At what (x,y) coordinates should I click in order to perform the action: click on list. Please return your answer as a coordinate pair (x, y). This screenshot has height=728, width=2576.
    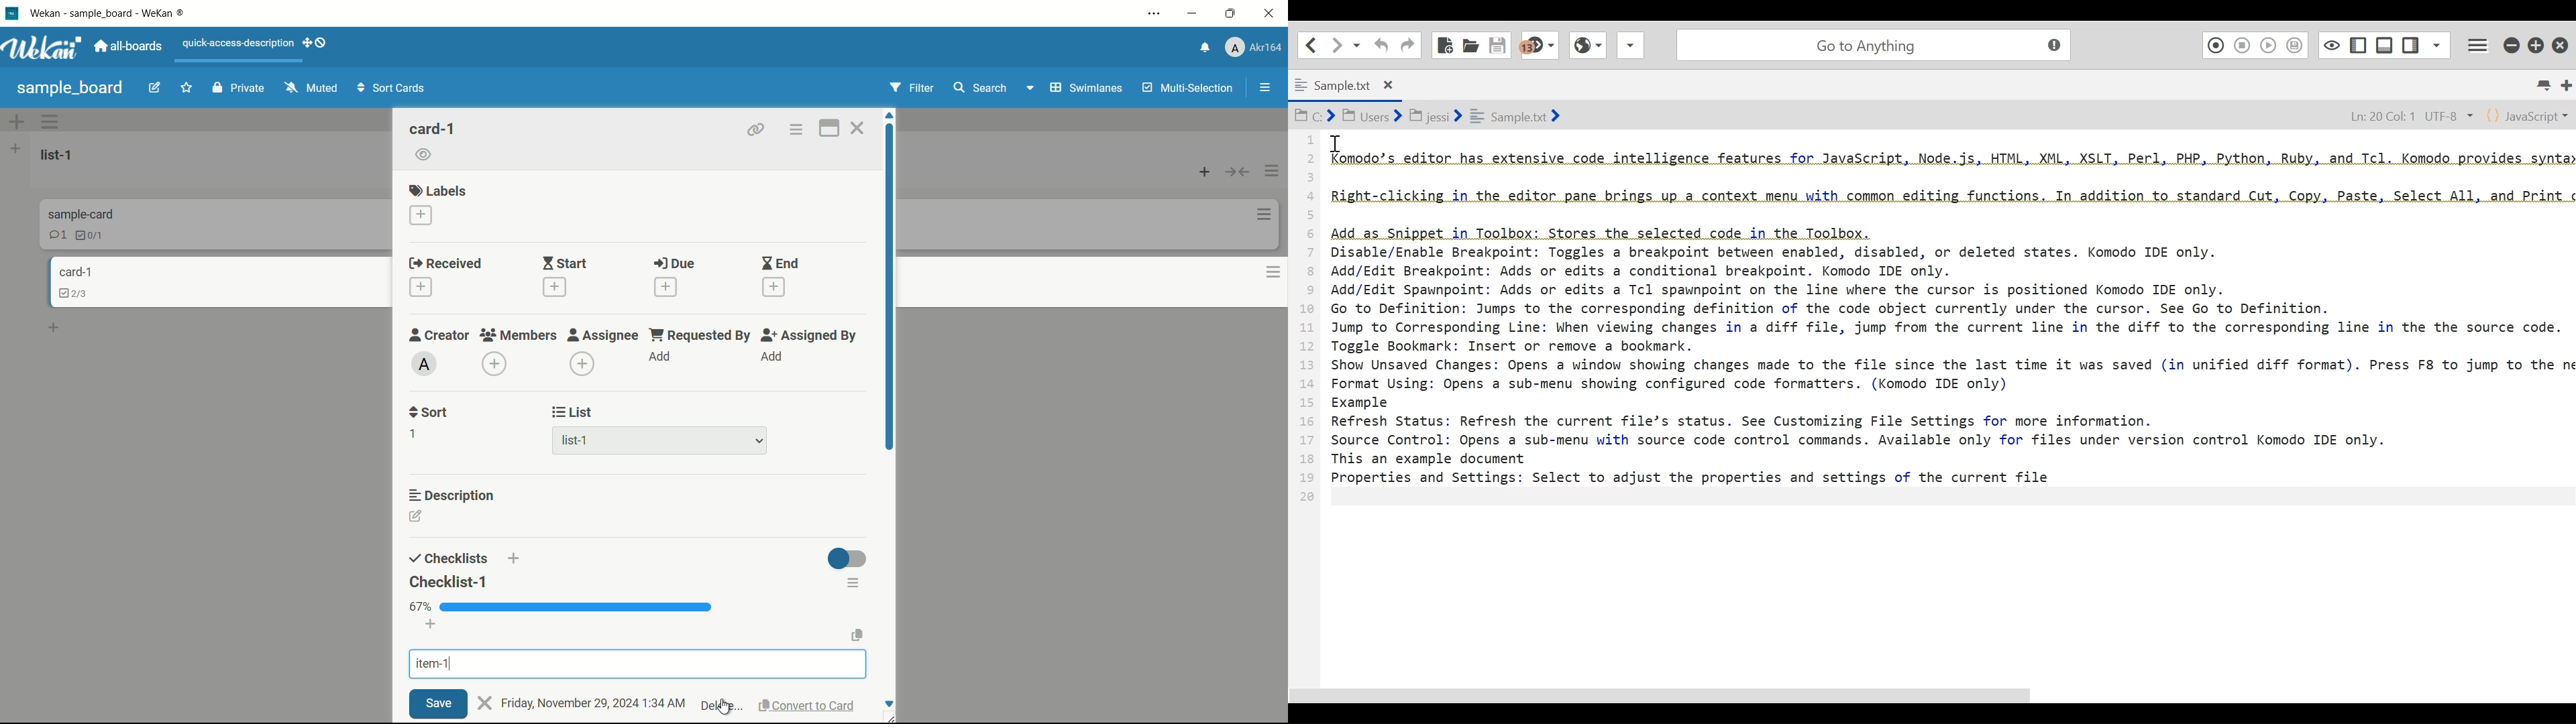
    Looking at the image, I should click on (574, 412).